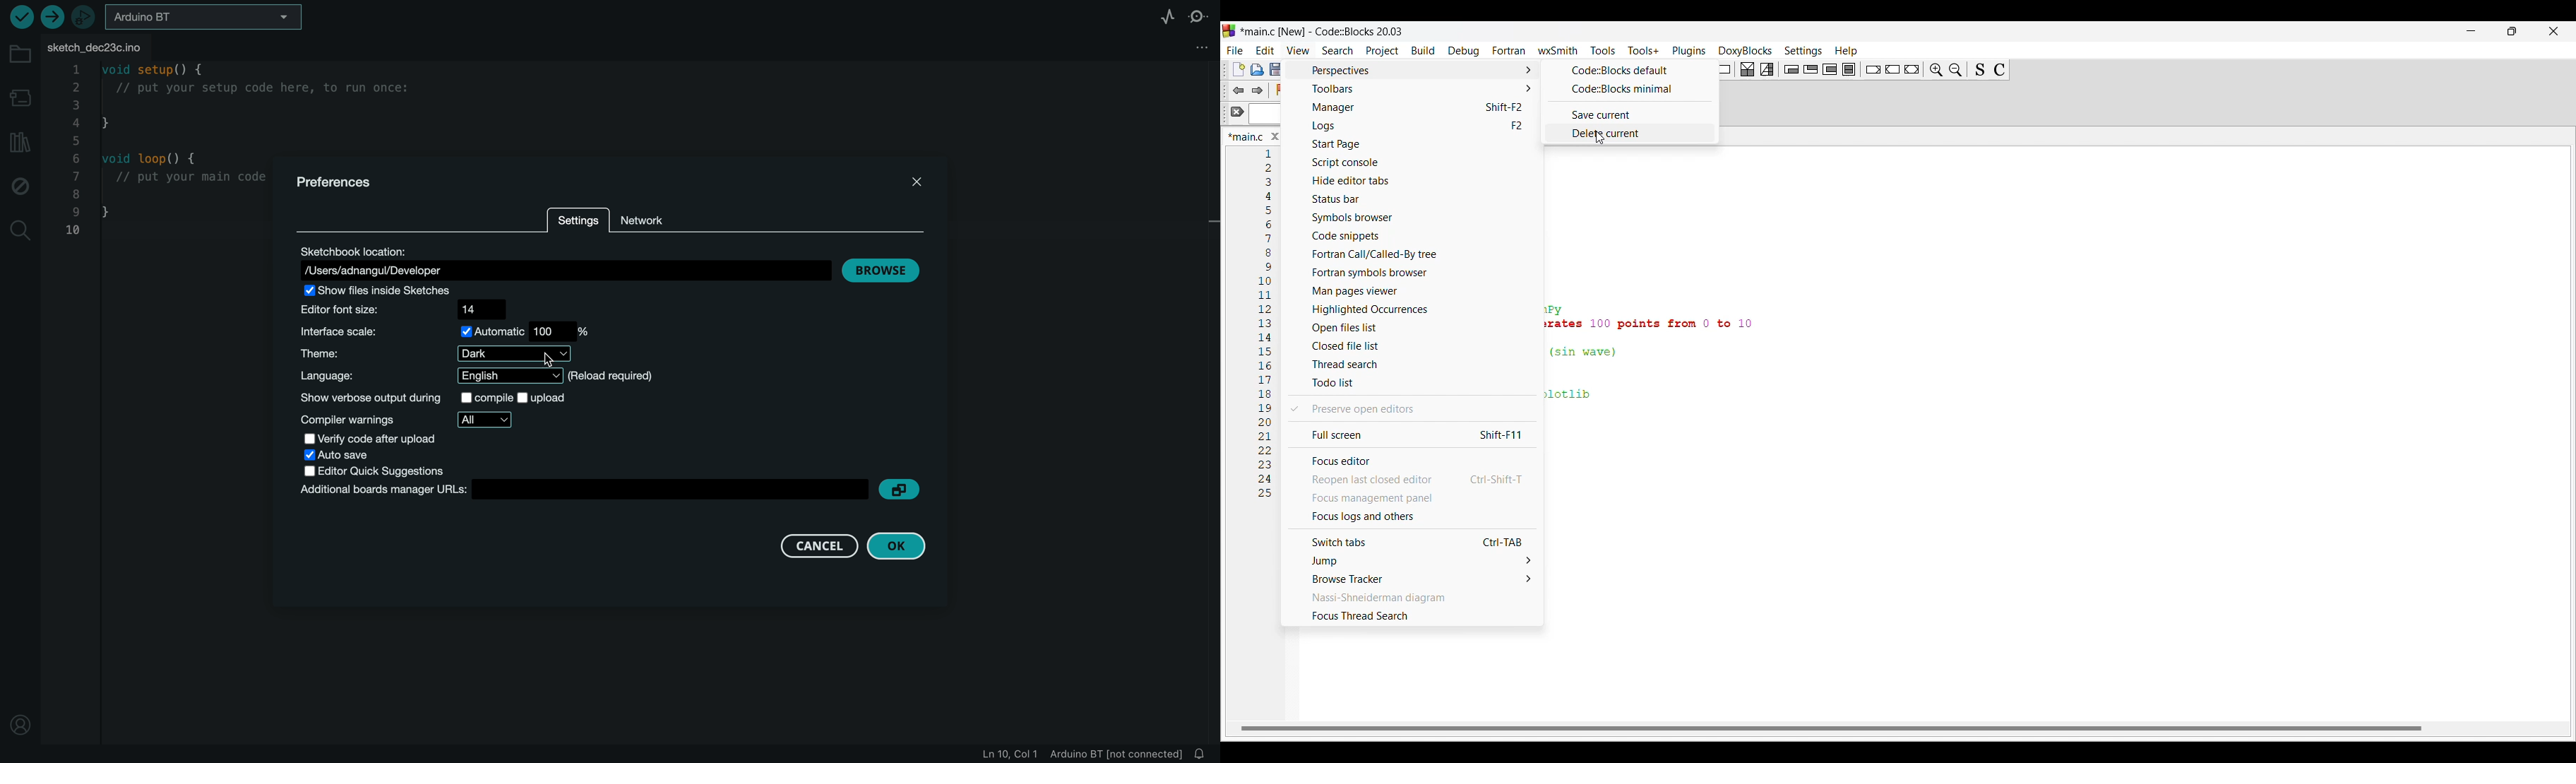  What do you see at coordinates (1412, 497) in the screenshot?
I see `Focus management panel` at bounding box center [1412, 497].